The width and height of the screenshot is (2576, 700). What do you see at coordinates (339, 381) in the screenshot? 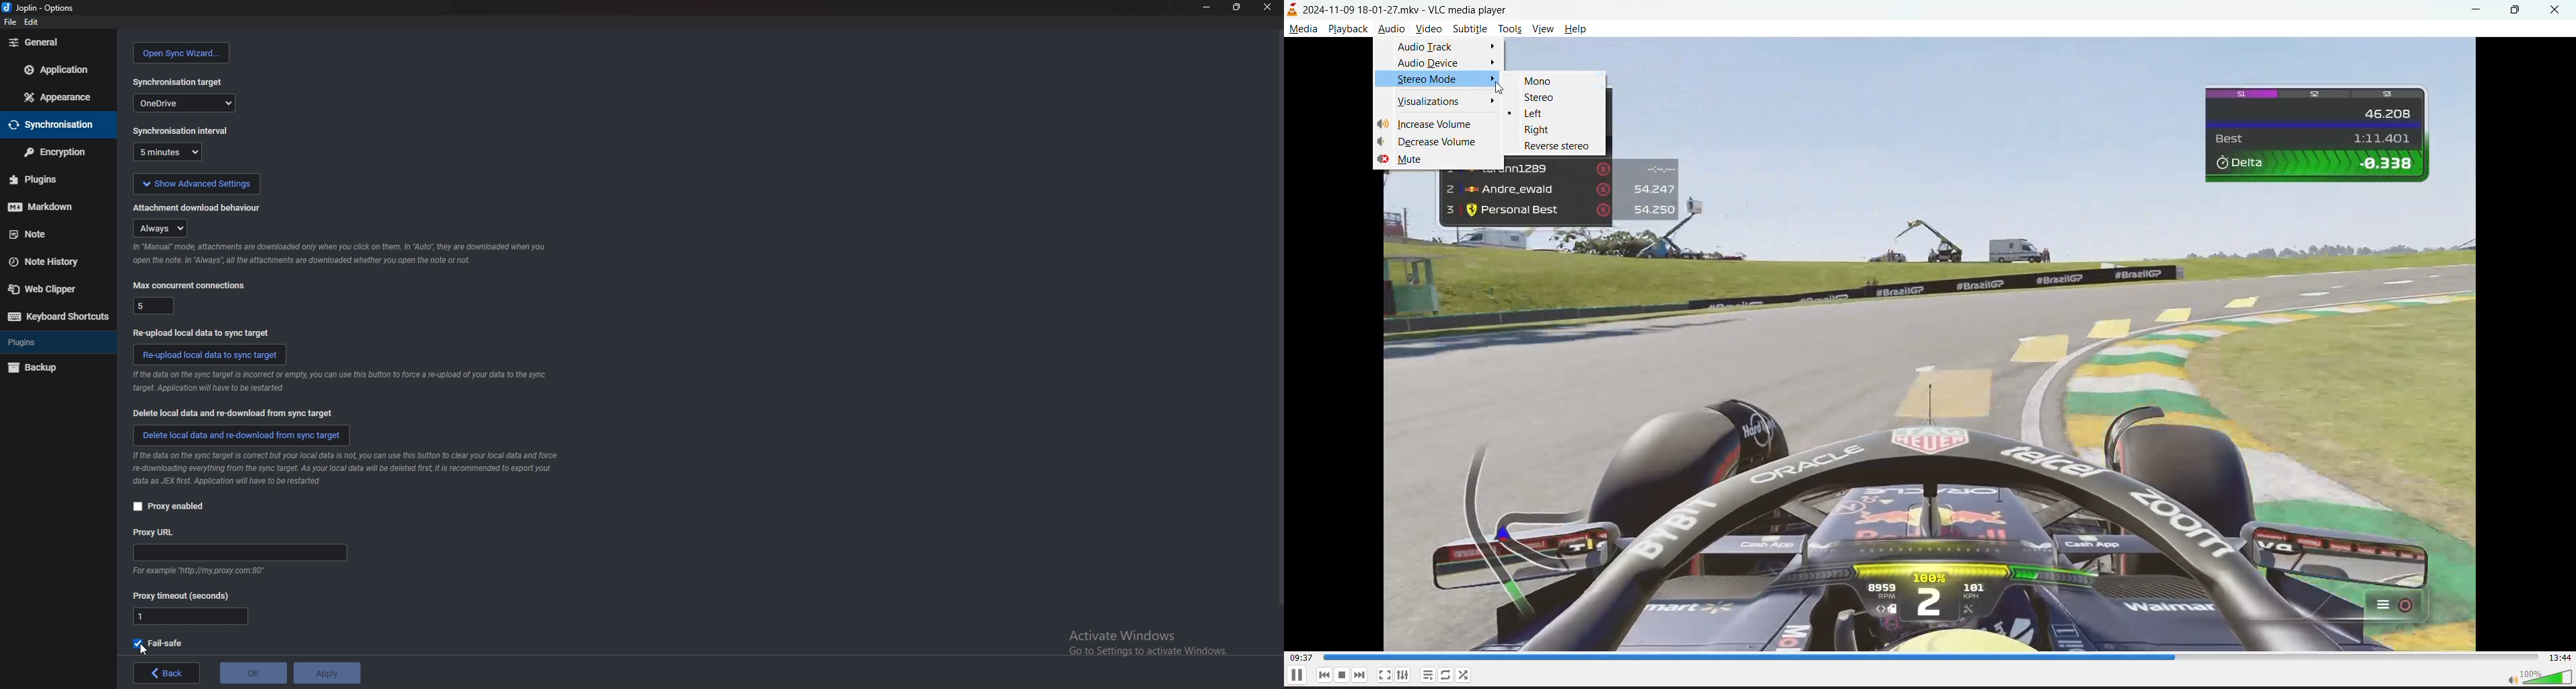
I see `info` at bounding box center [339, 381].